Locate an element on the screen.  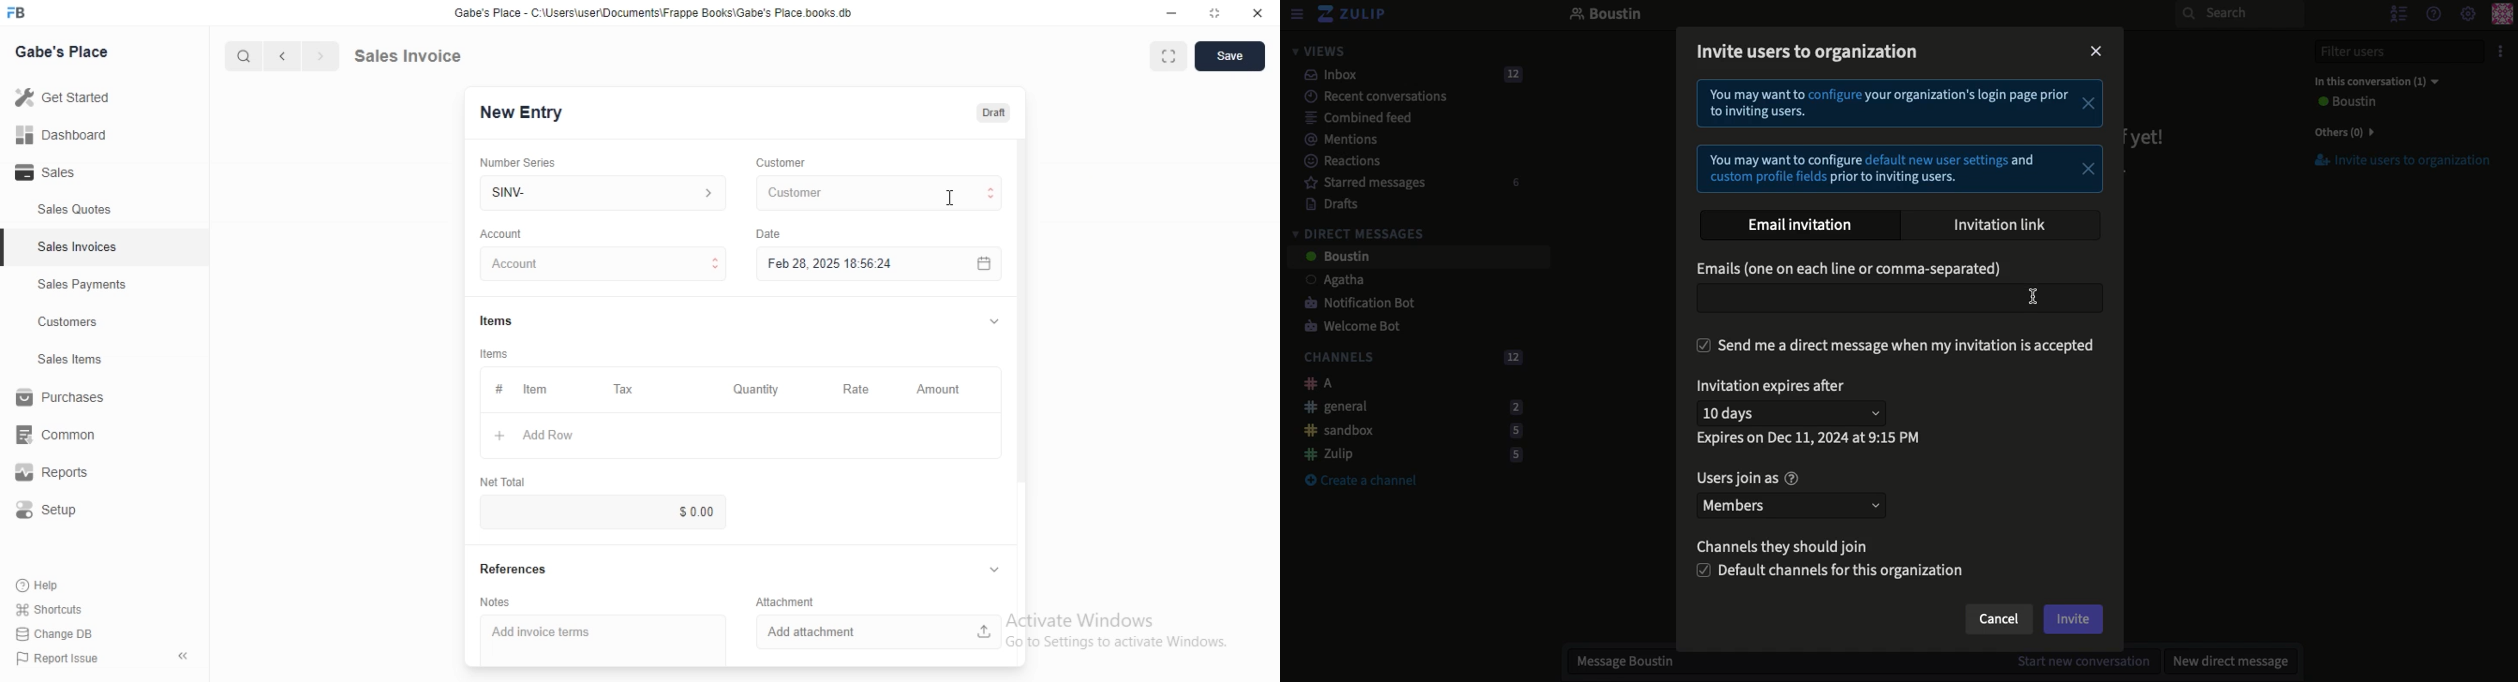
minimize is located at coordinates (1163, 15).